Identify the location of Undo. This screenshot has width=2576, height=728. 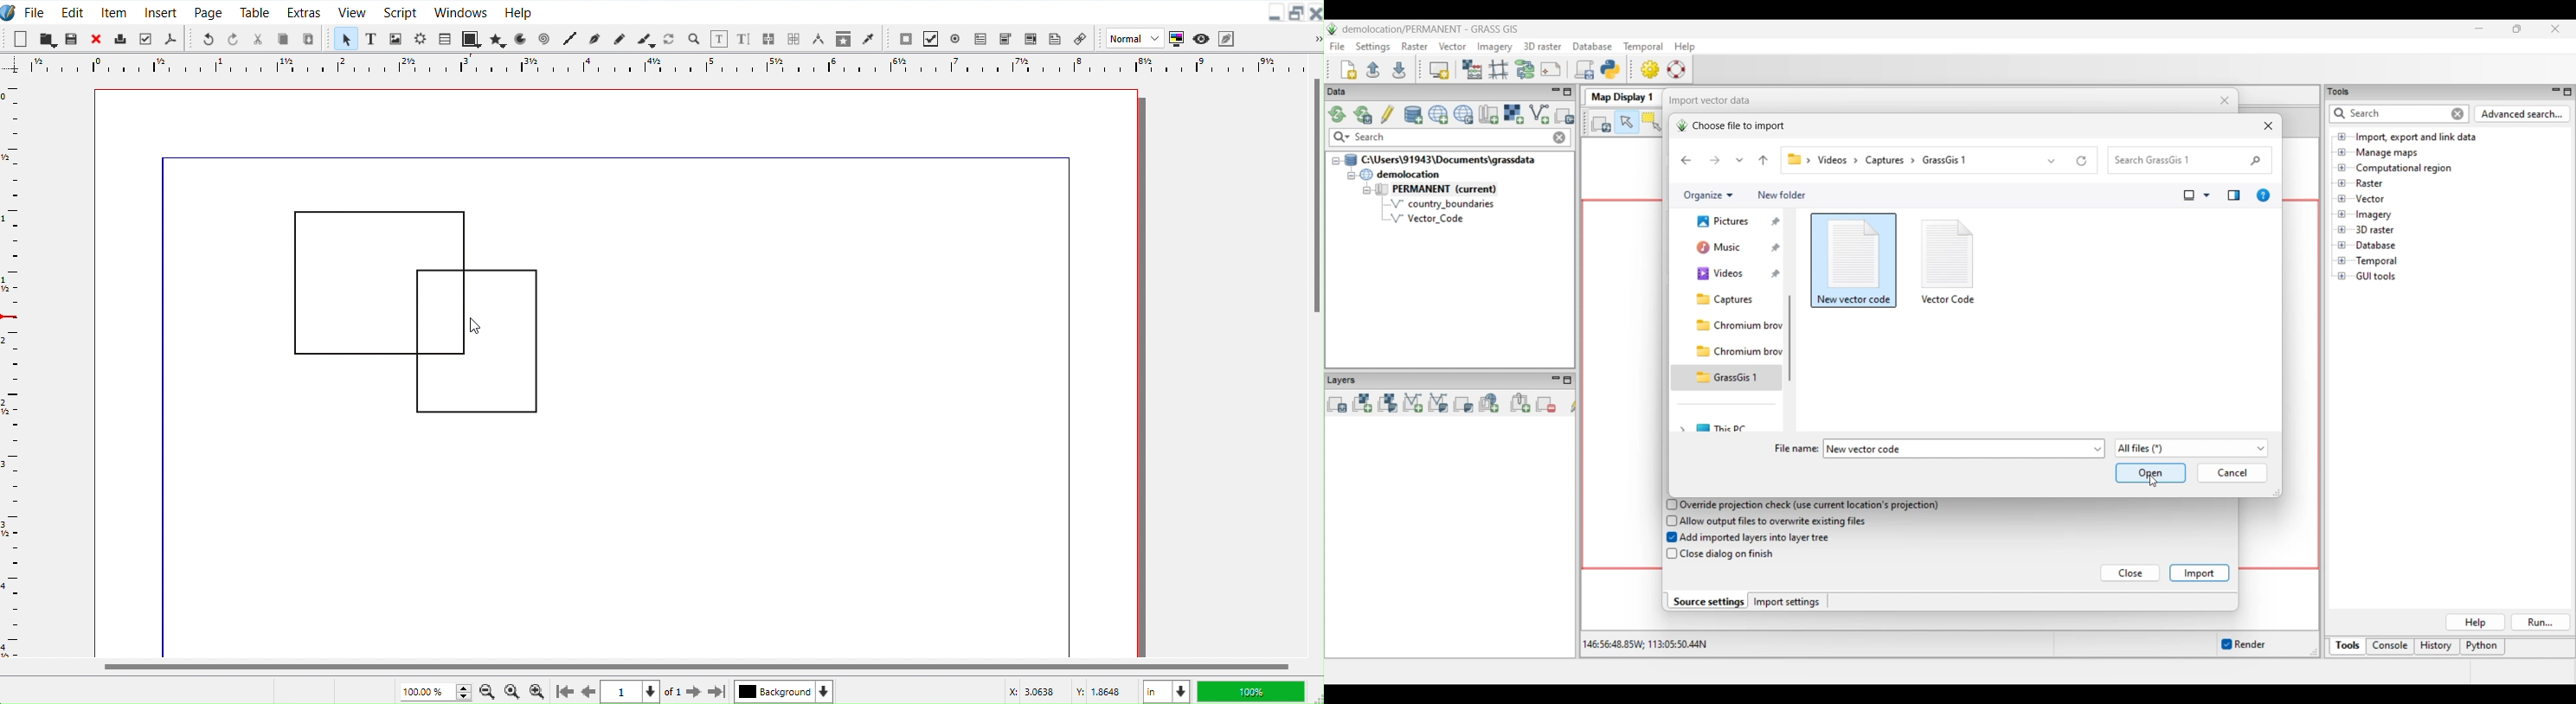
(208, 38).